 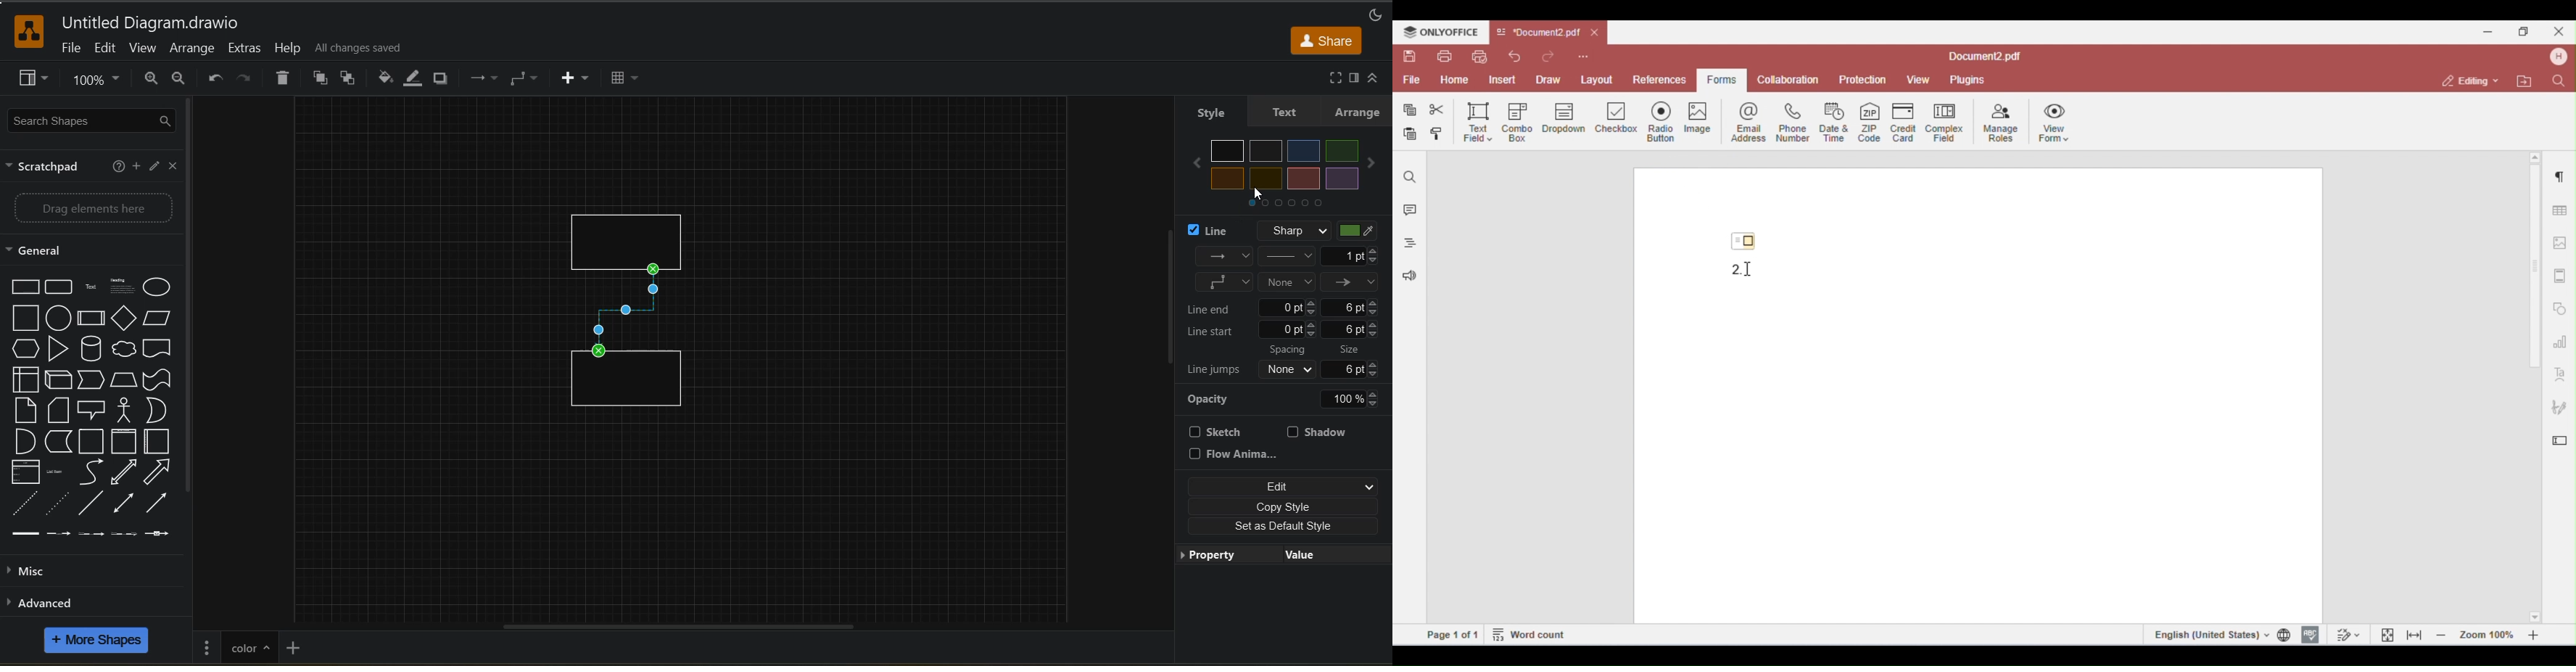 What do you see at coordinates (99, 642) in the screenshot?
I see `more shapes` at bounding box center [99, 642].